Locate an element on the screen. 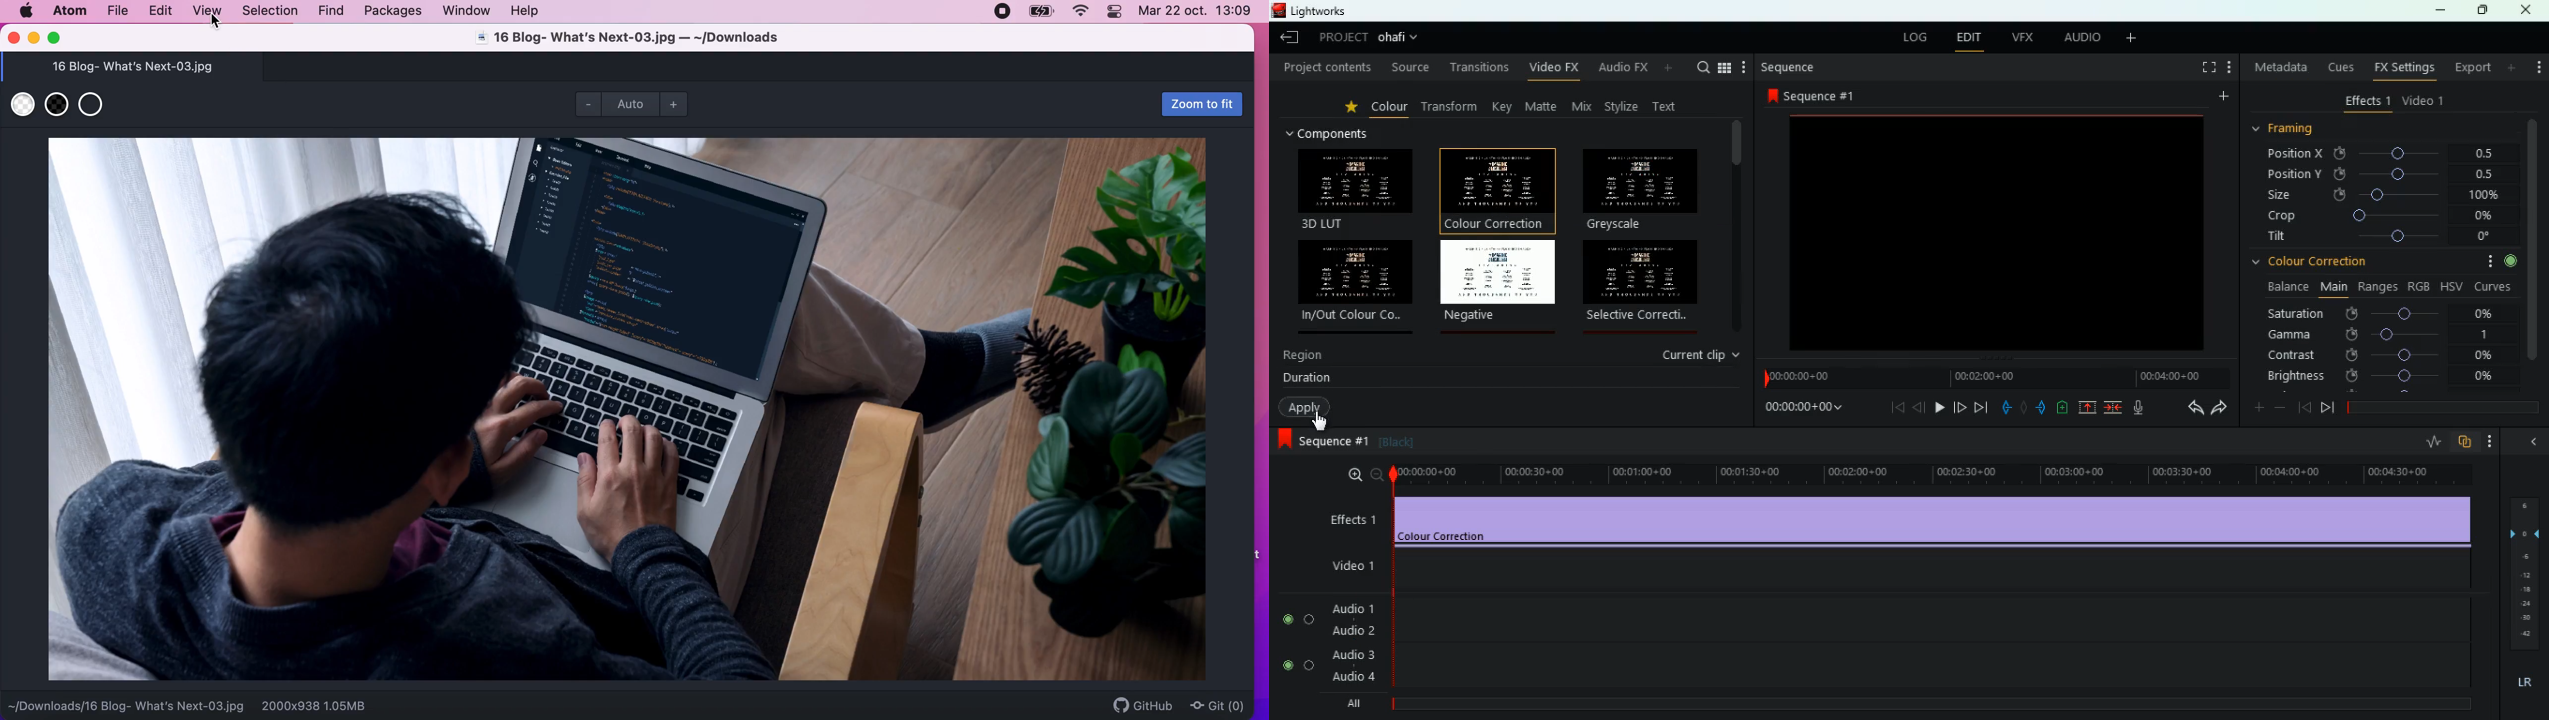 Image resolution: width=2576 pixels, height=728 pixels. main is located at coordinates (2335, 286).